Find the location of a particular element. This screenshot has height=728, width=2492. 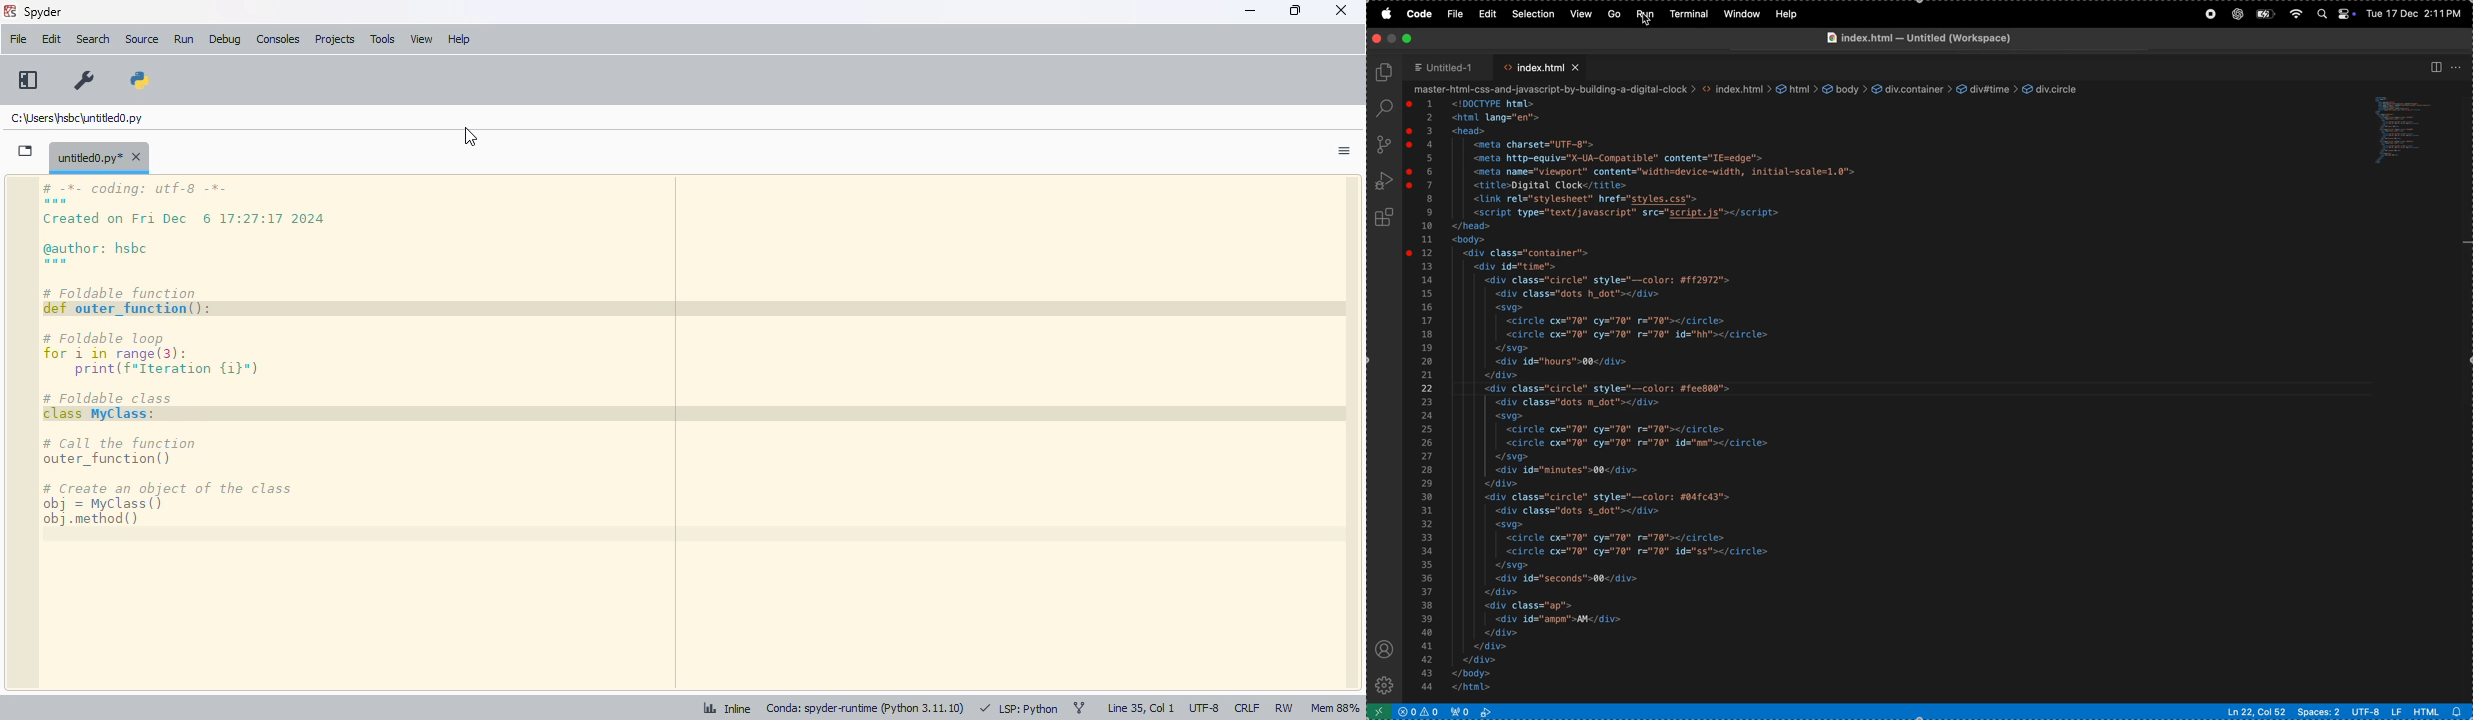

untitled0.py is located at coordinates (76, 118).